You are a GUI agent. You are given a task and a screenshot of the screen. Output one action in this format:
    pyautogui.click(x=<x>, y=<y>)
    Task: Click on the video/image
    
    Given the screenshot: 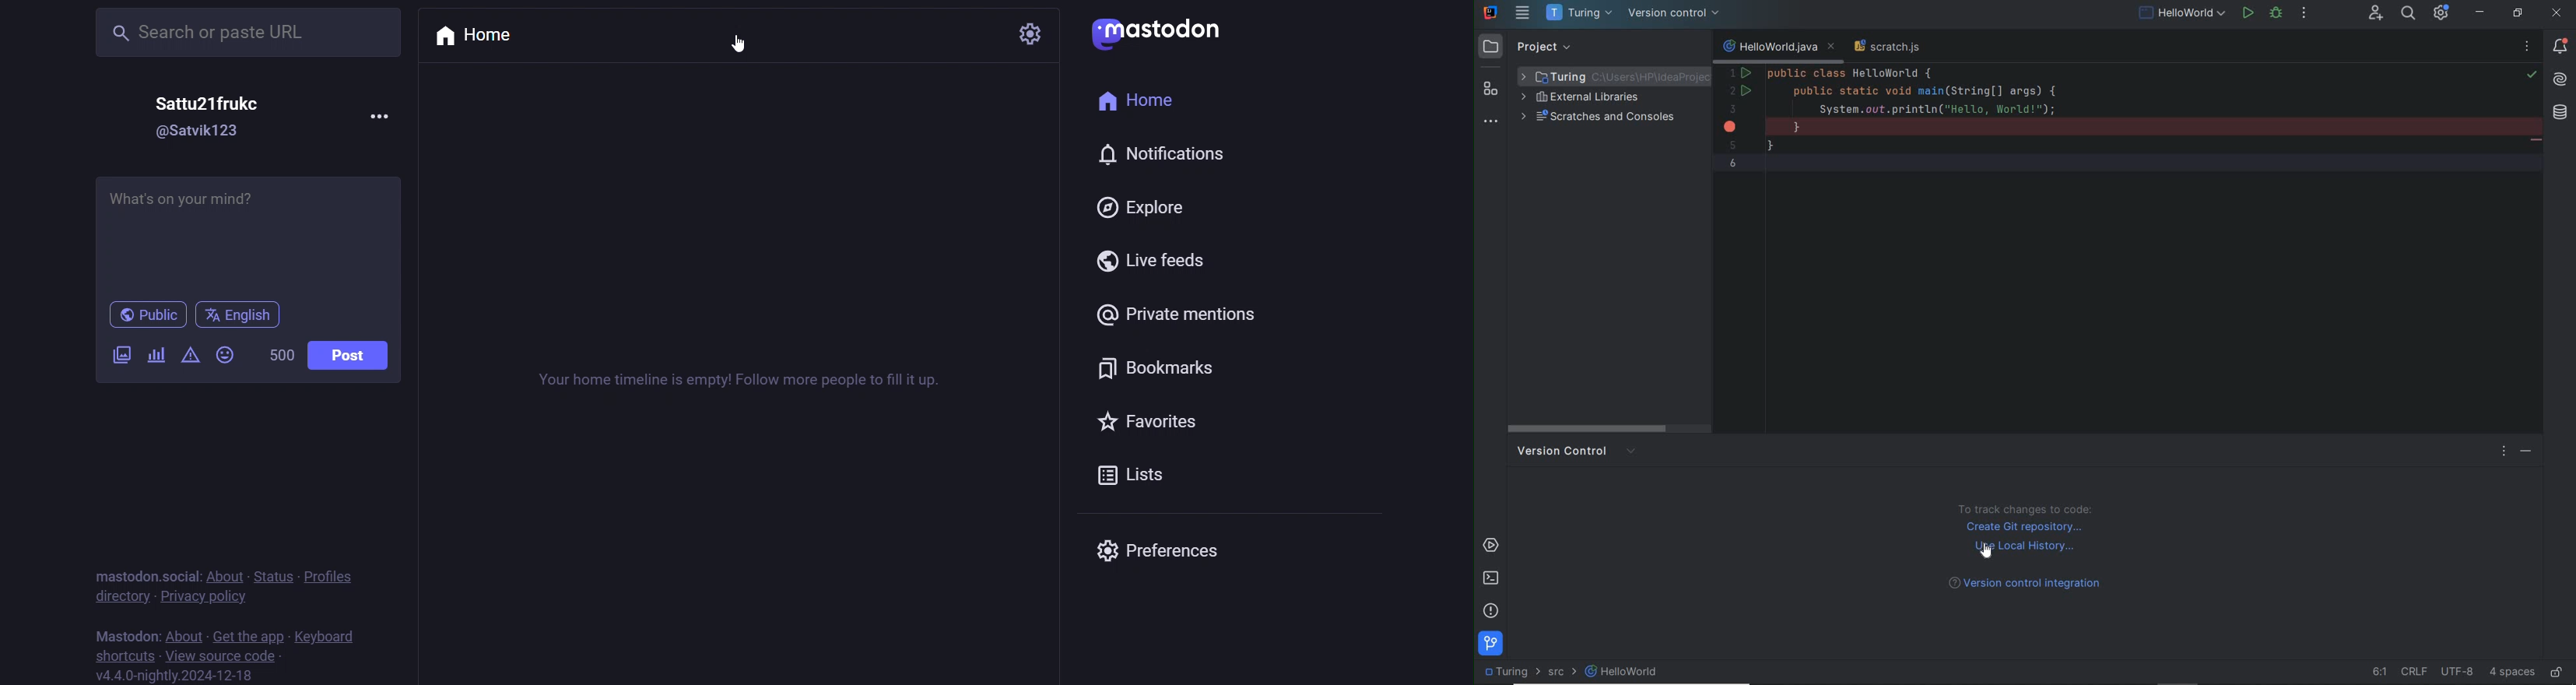 What is the action you would take?
    pyautogui.click(x=121, y=356)
    